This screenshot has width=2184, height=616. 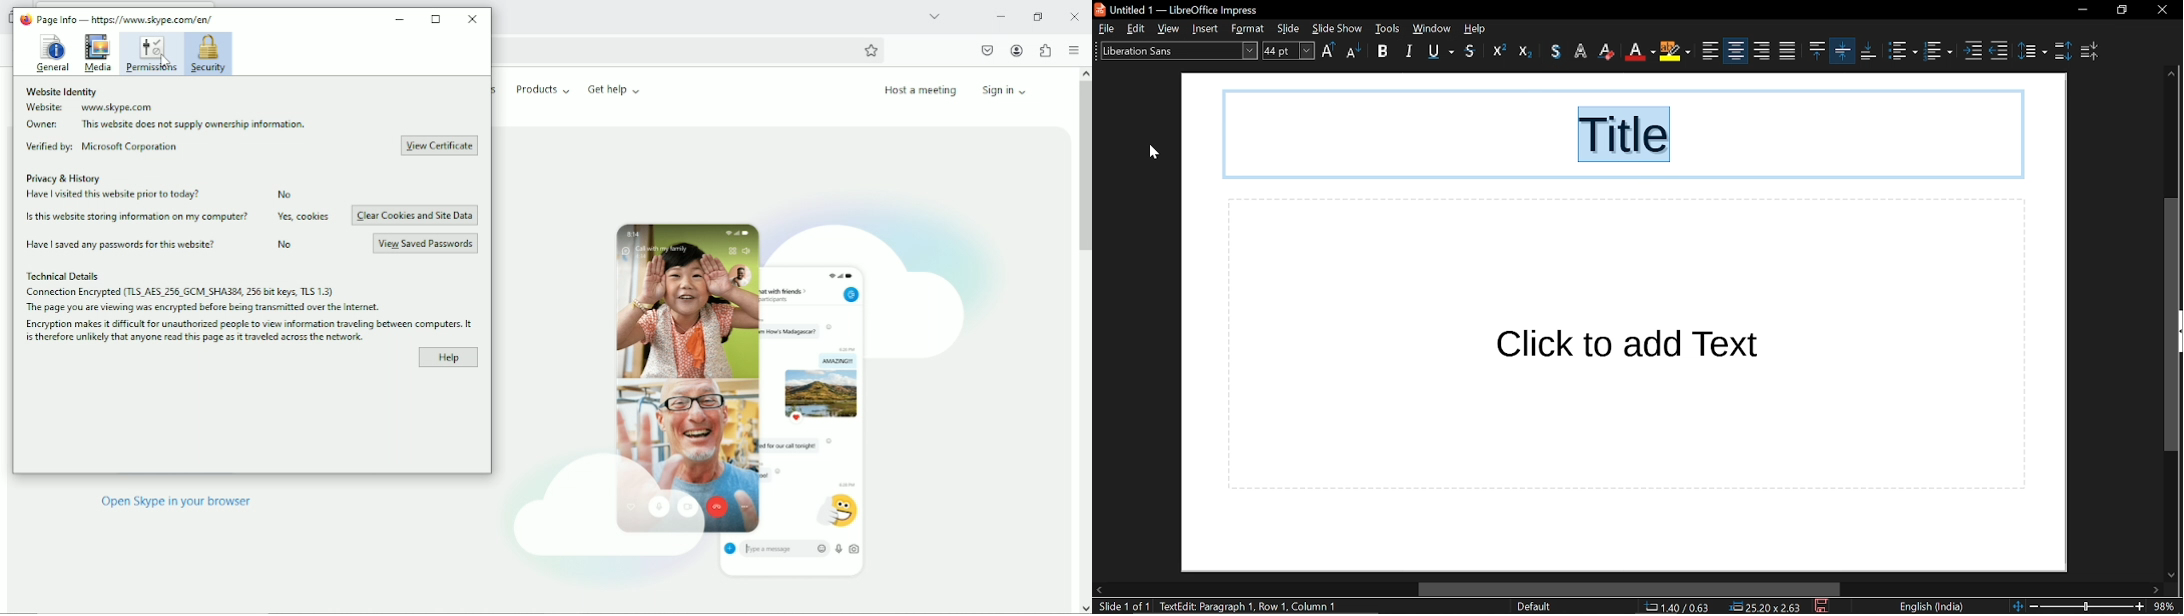 What do you see at coordinates (2162, 10) in the screenshot?
I see `close` at bounding box center [2162, 10].